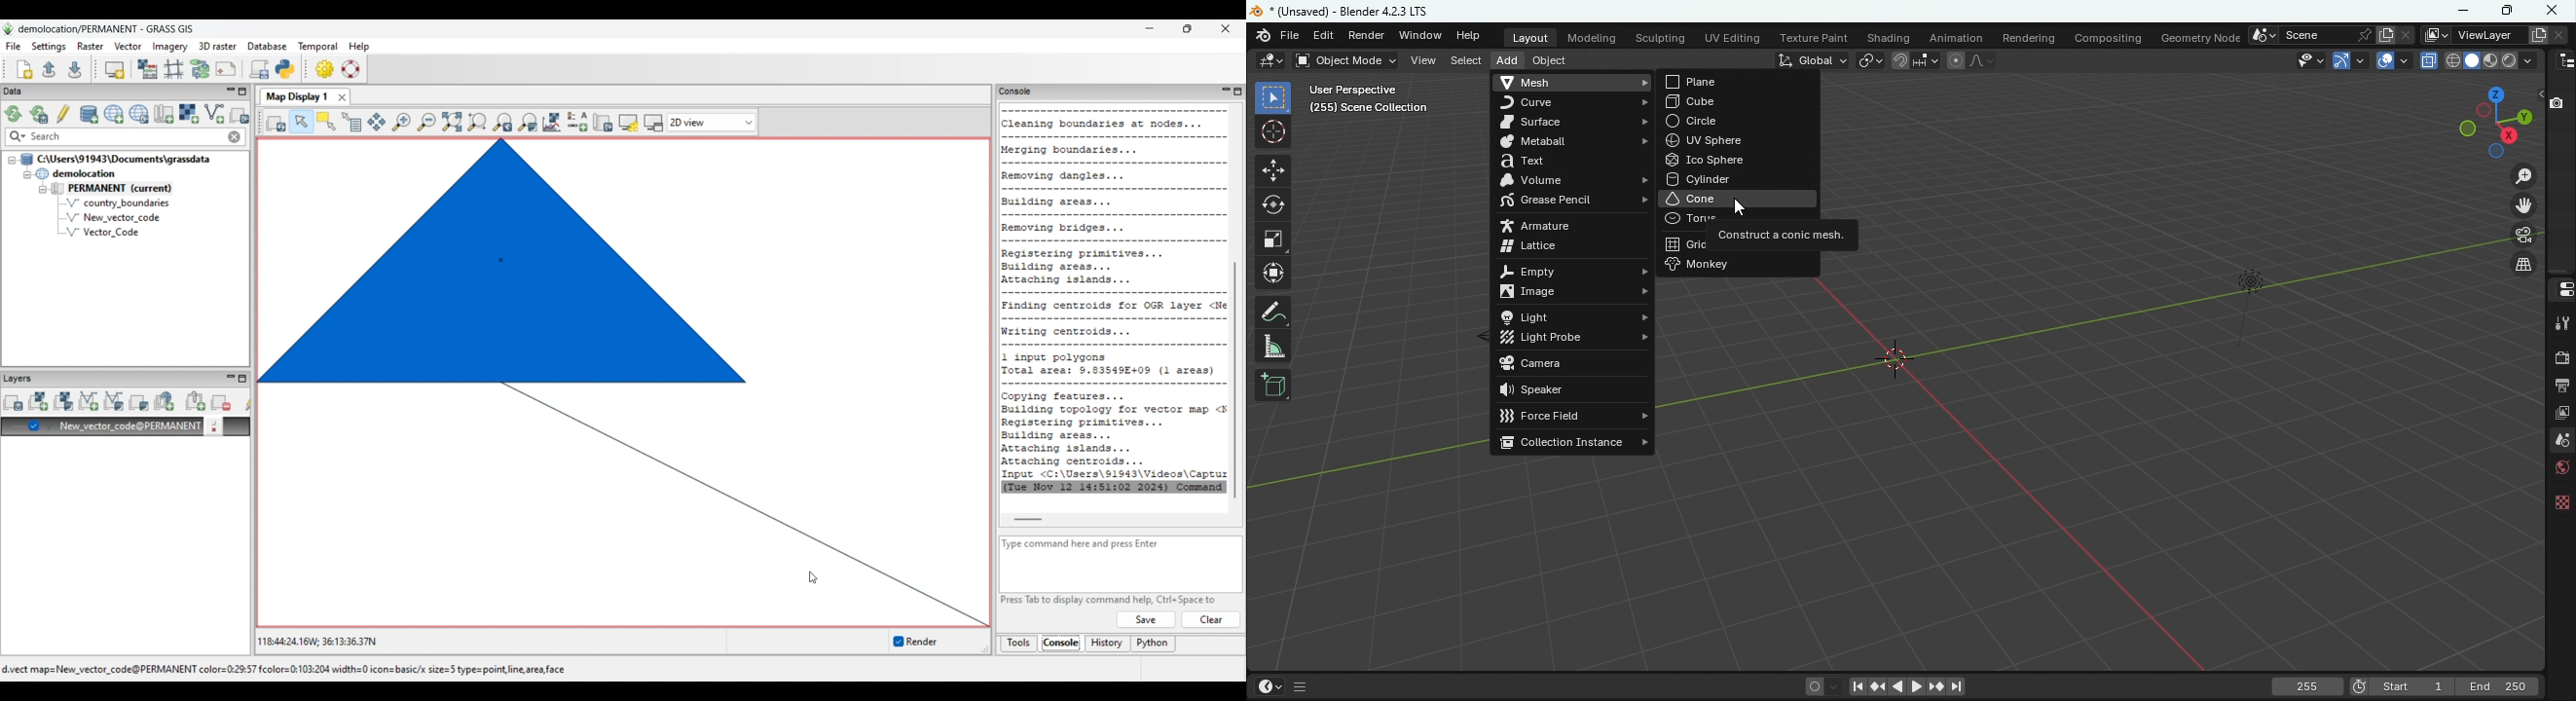 The image size is (2576, 728). Describe the element at coordinates (1576, 142) in the screenshot. I see `Metaball` at that location.